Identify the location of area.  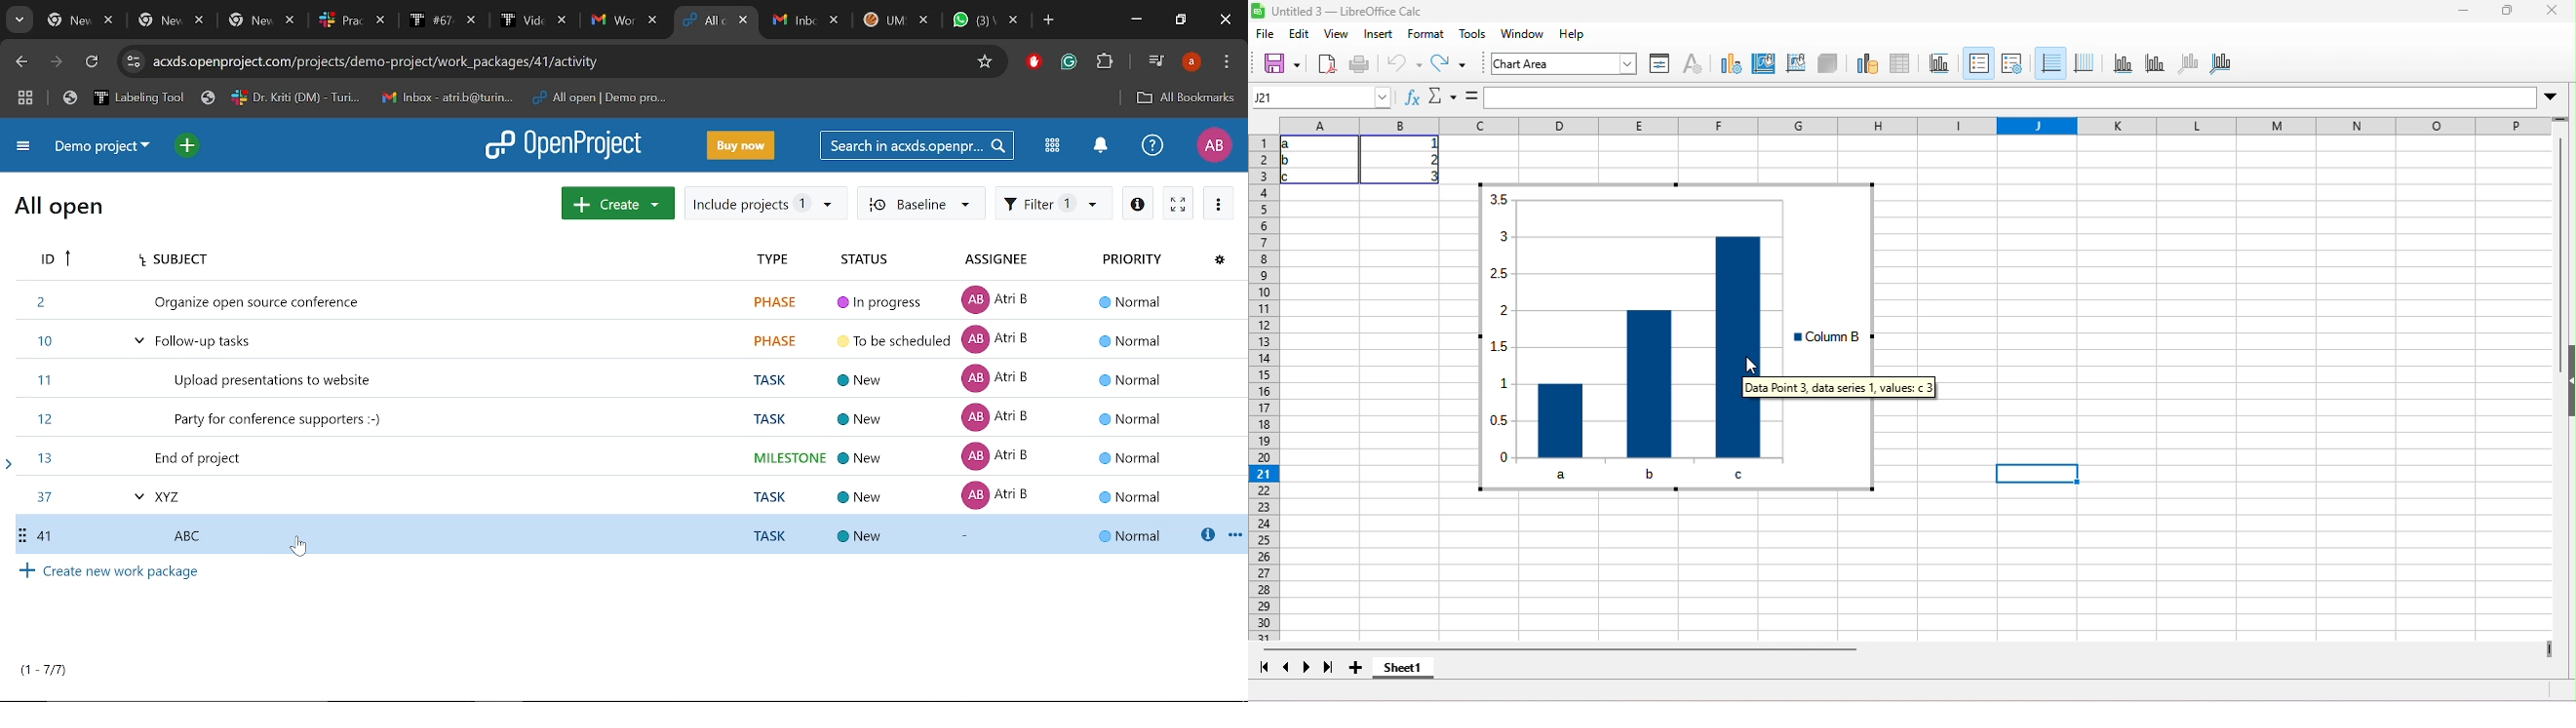
(1764, 65).